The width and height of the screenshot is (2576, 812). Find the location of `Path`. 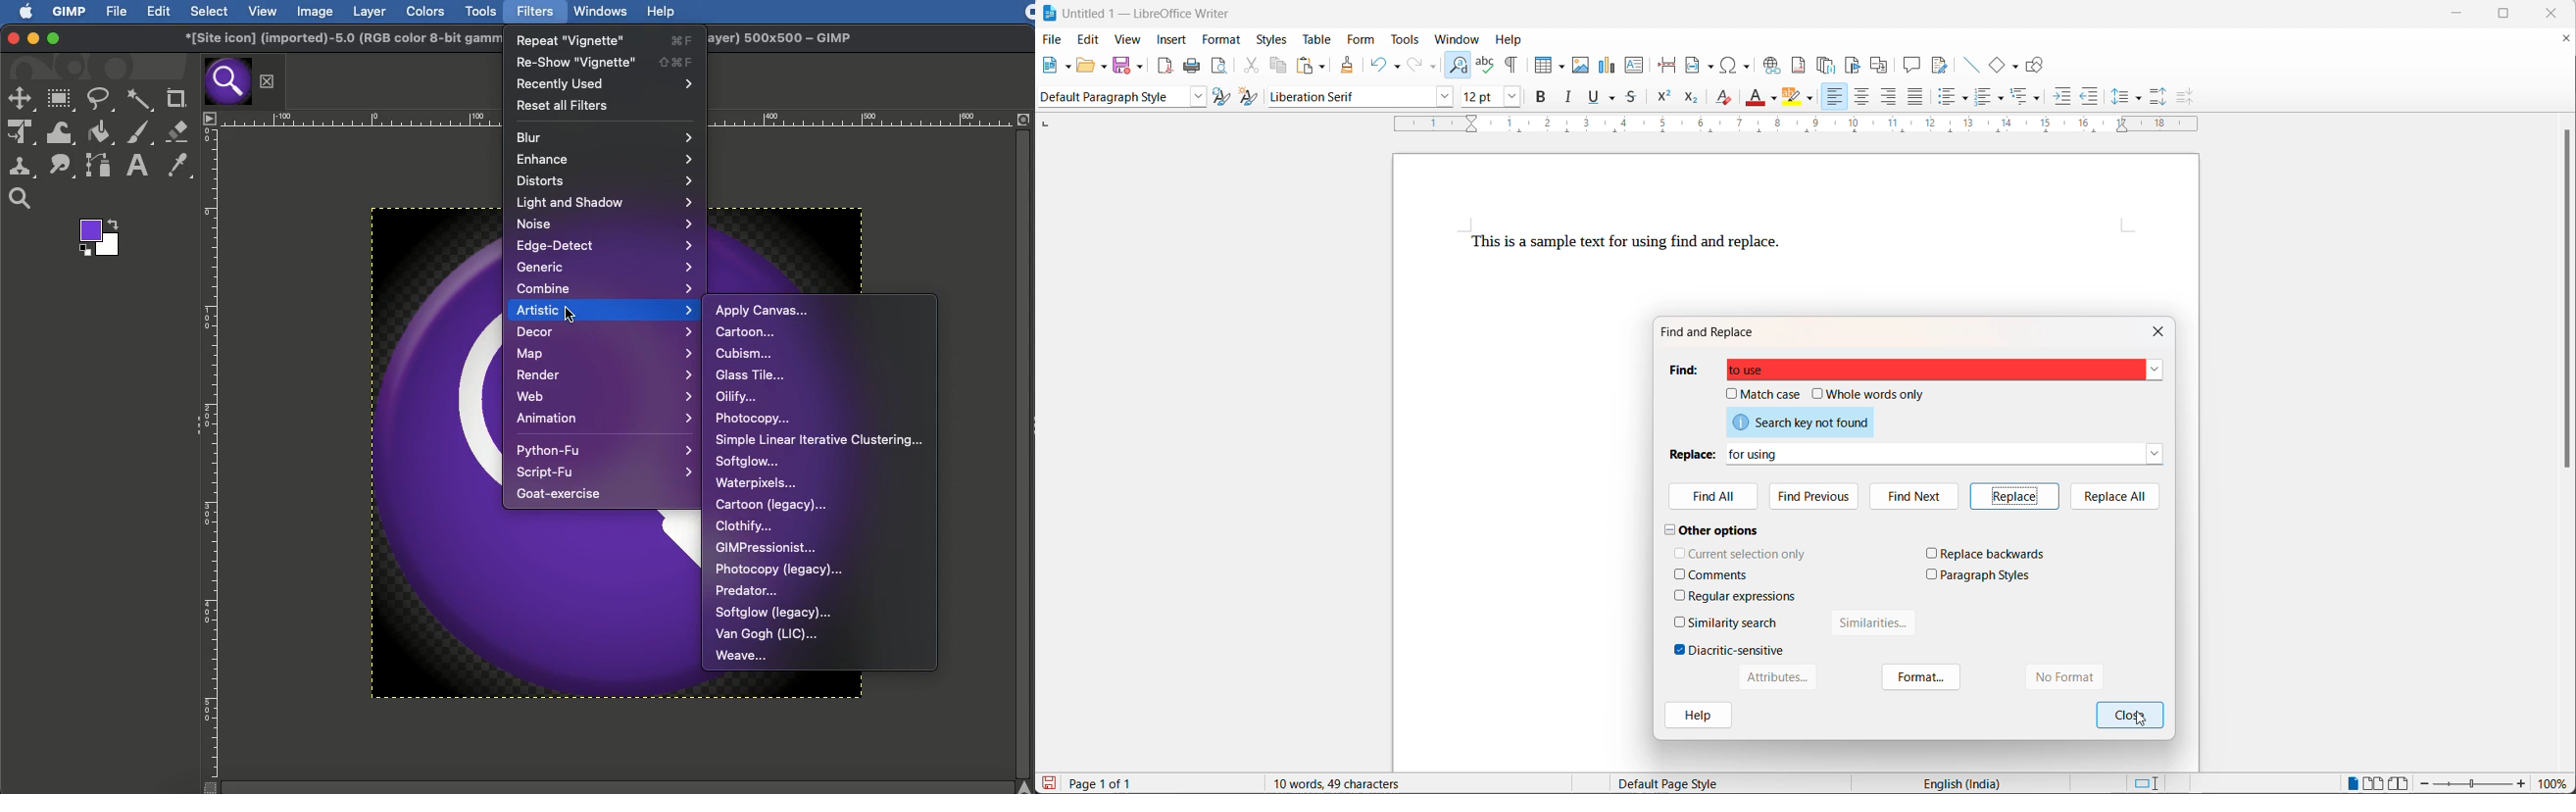

Path is located at coordinates (97, 165).